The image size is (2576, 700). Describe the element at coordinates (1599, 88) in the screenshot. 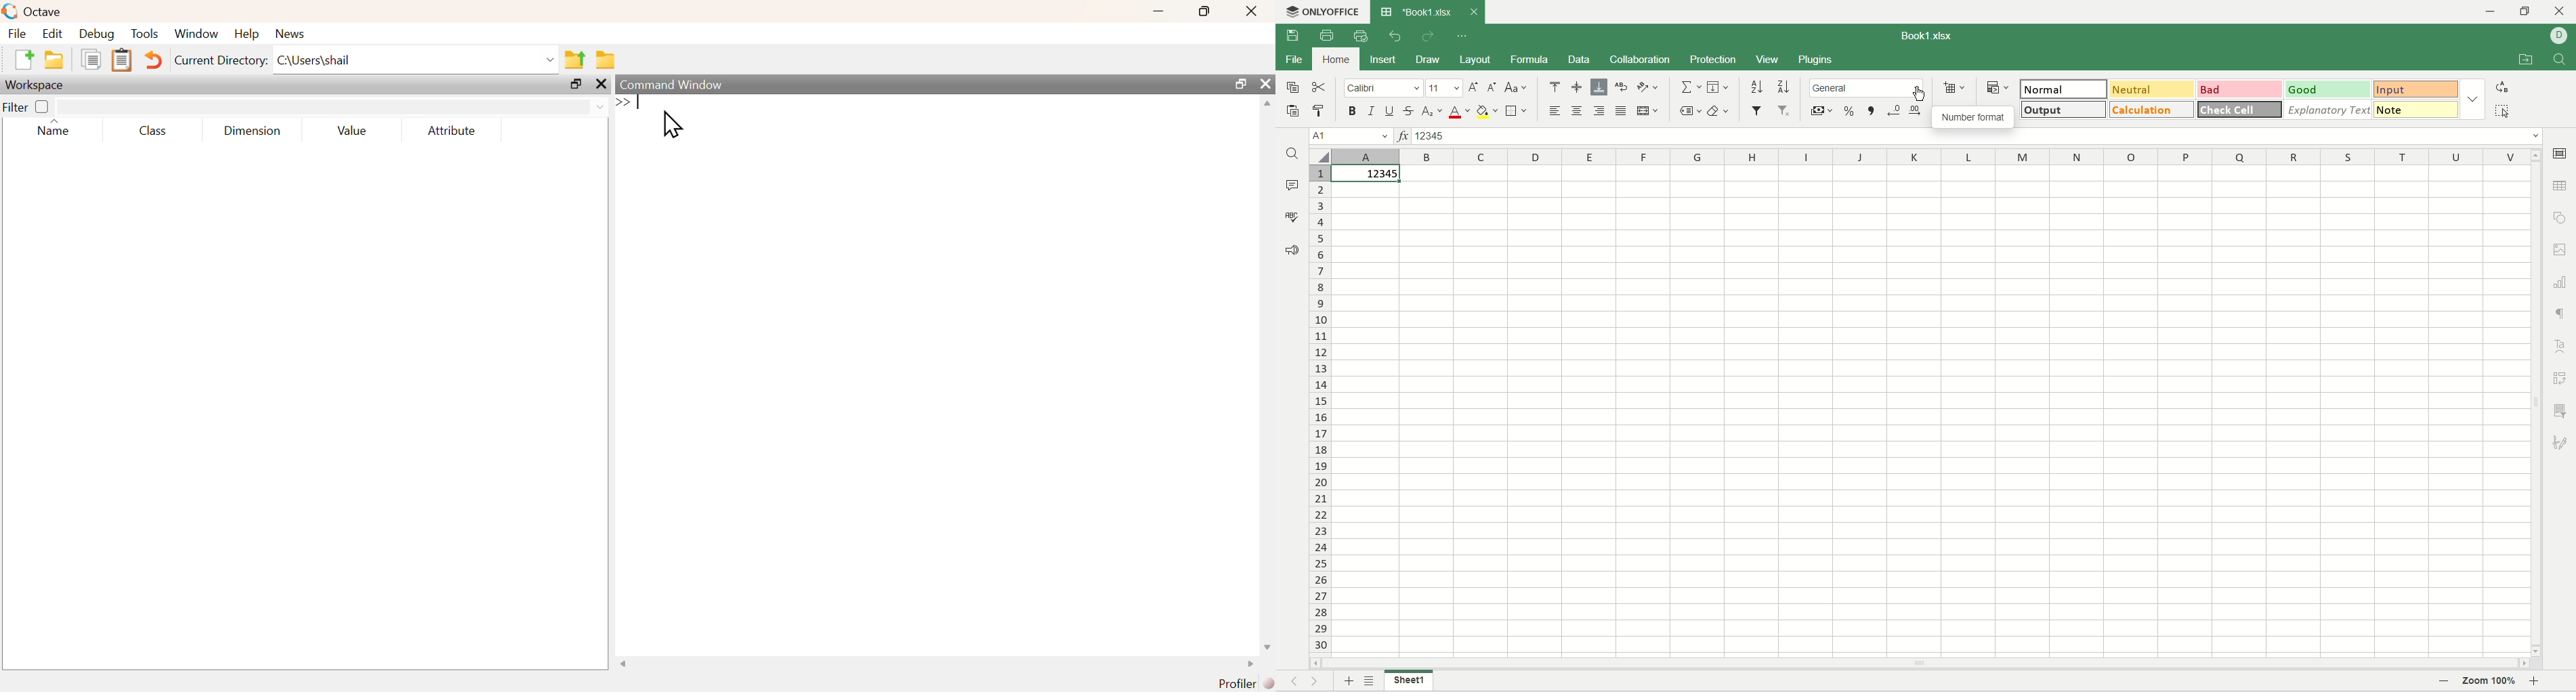

I see `align below` at that location.